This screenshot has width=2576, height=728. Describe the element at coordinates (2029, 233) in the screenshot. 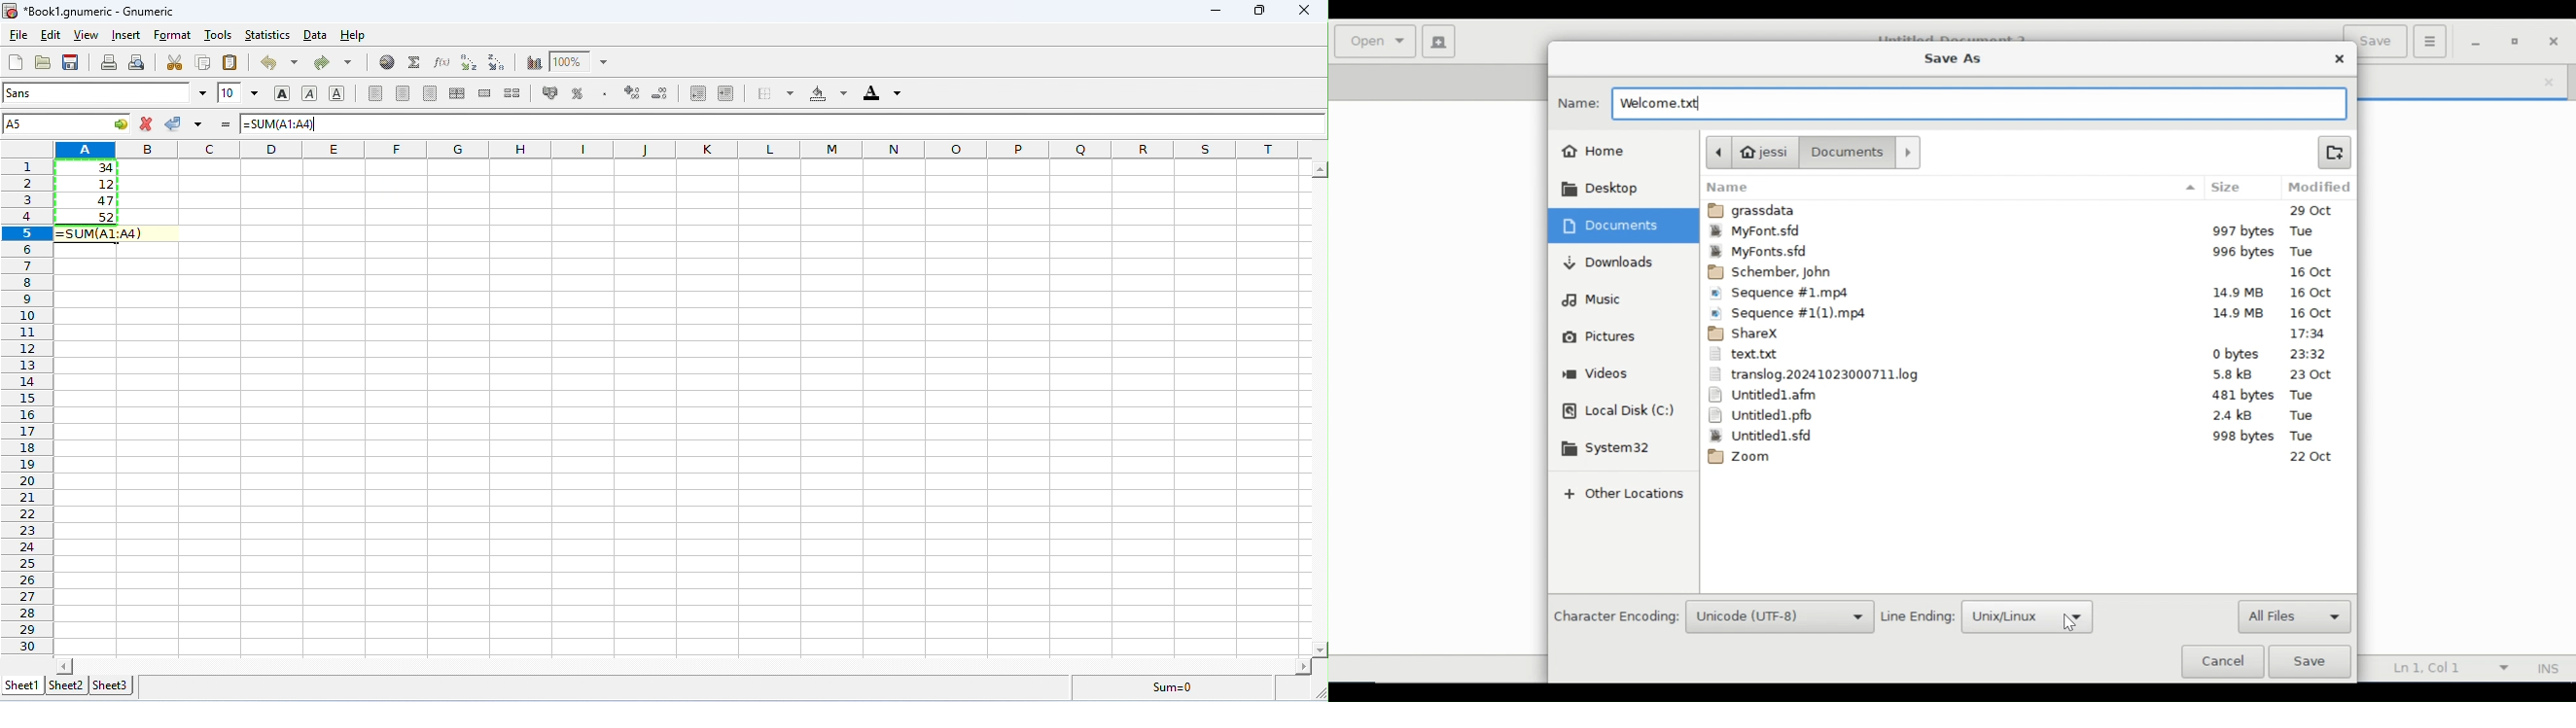

I see `MyFont.sfd 997bytes Tue` at that location.